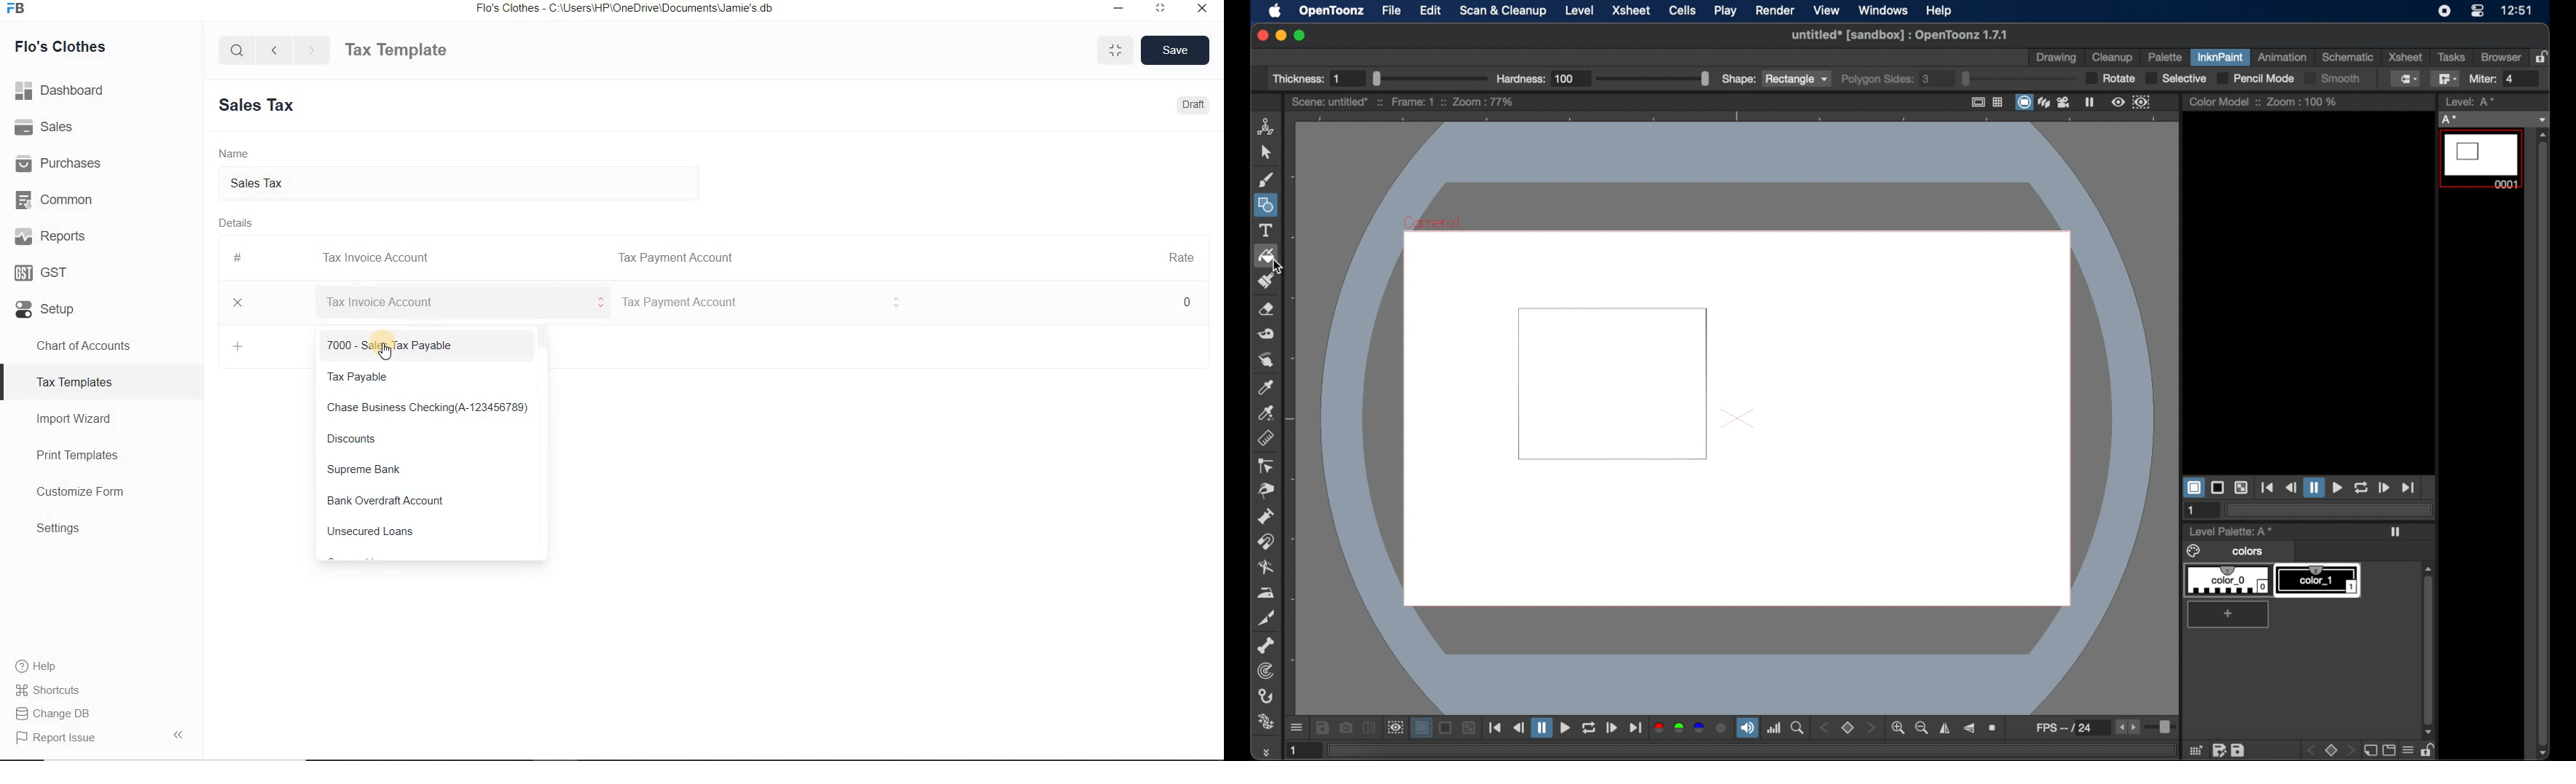 This screenshot has width=2576, height=784. Describe the element at coordinates (2427, 750) in the screenshot. I see `unlock` at that location.